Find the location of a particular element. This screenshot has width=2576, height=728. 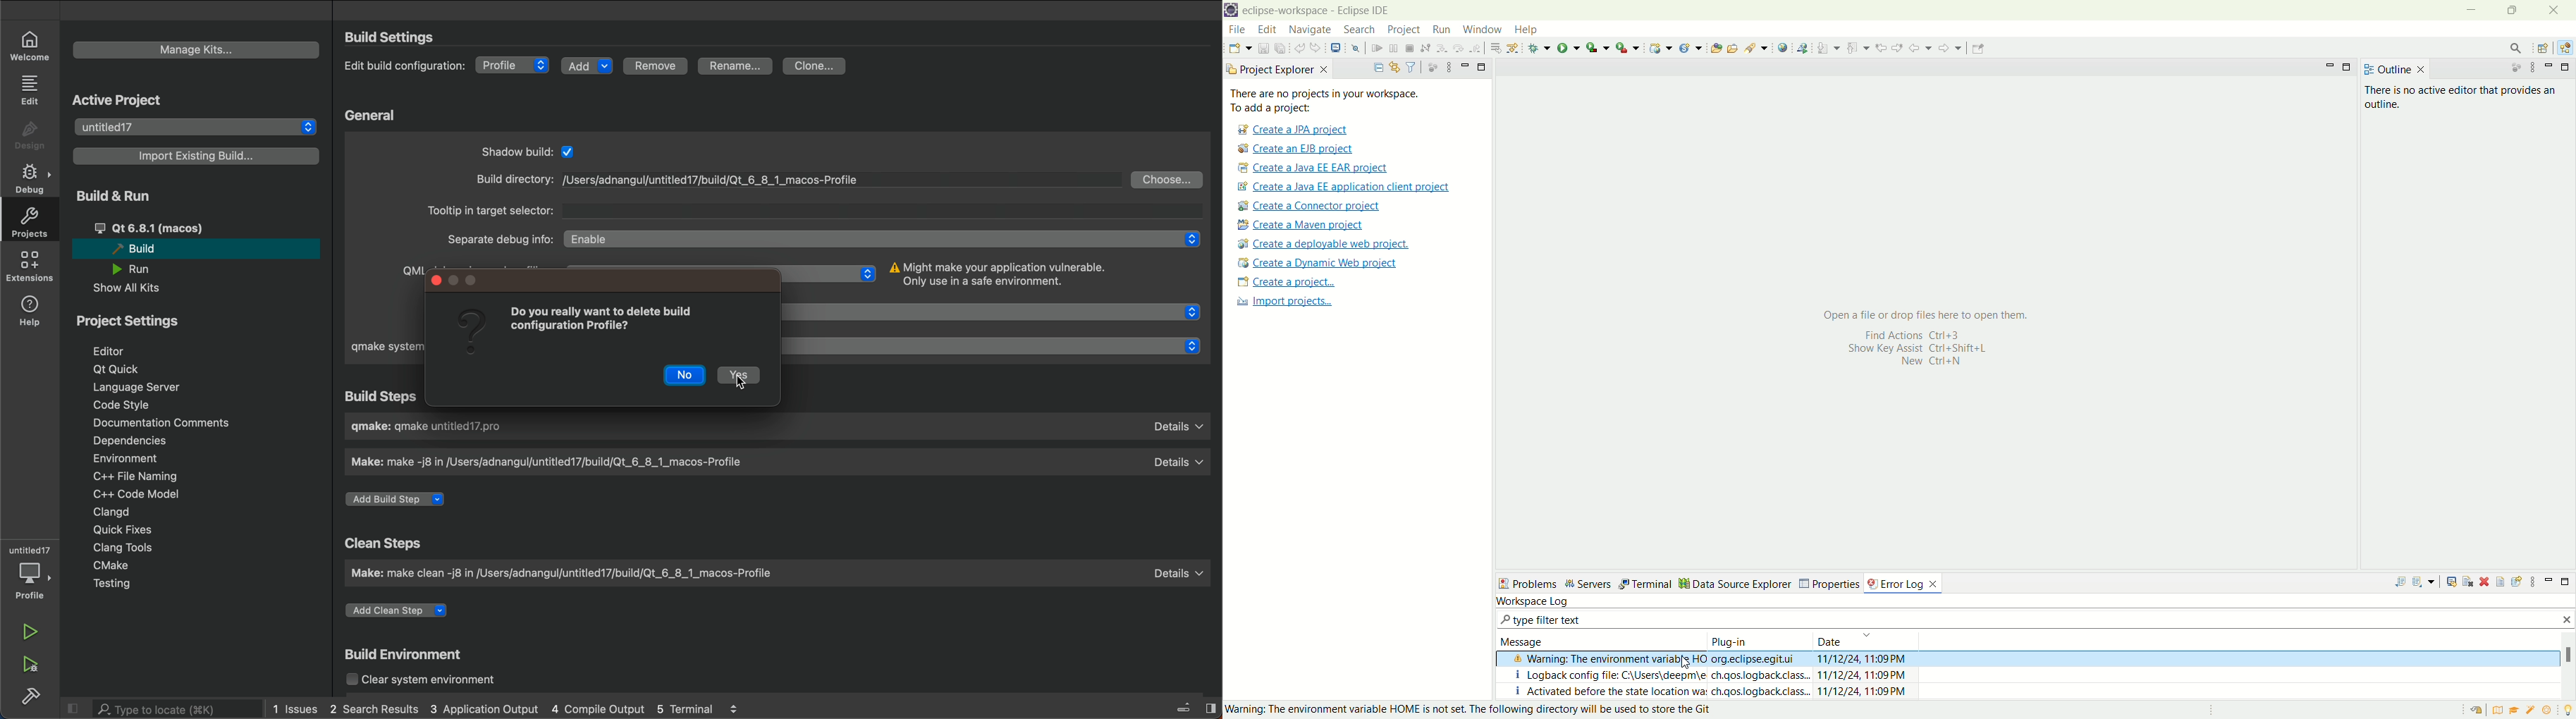

create a JPA project is located at coordinates (1291, 130).